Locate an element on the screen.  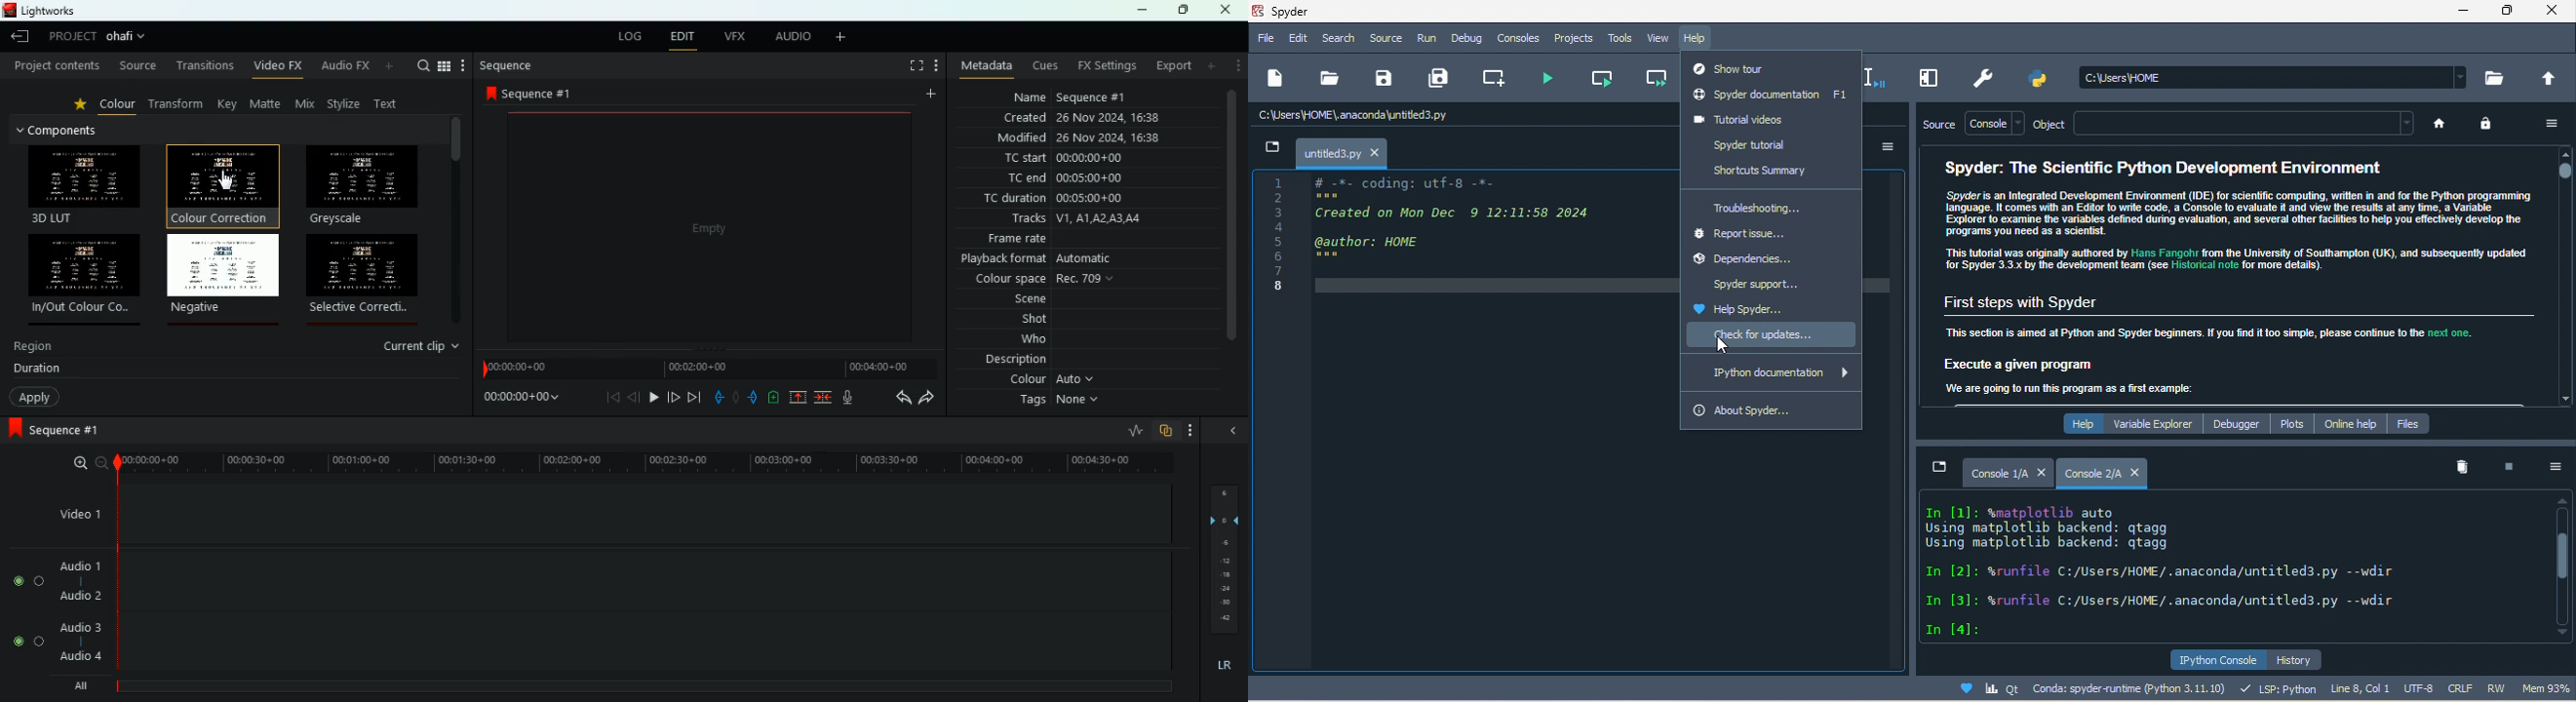
audio 1 is located at coordinates (81, 566).